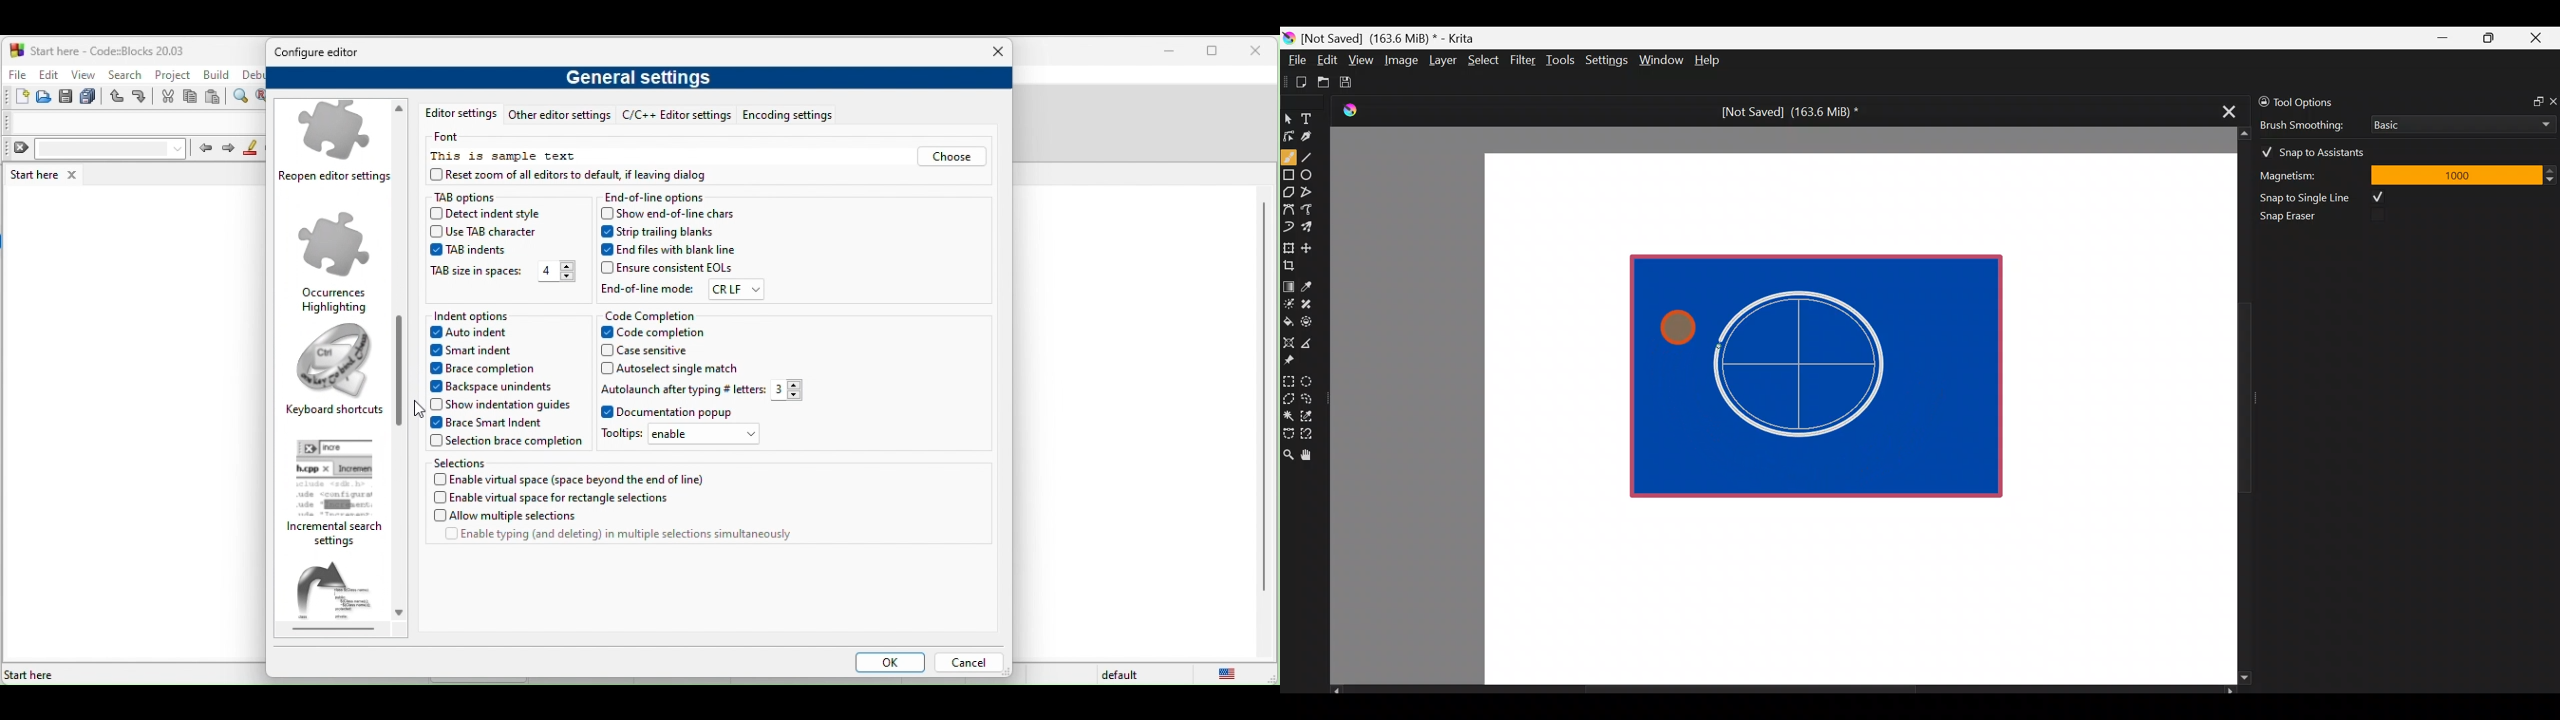 The image size is (2576, 728). What do you see at coordinates (1311, 285) in the screenshot?
I see `Sample a colour from the image/current layer` at bounding box center [1311, 285].